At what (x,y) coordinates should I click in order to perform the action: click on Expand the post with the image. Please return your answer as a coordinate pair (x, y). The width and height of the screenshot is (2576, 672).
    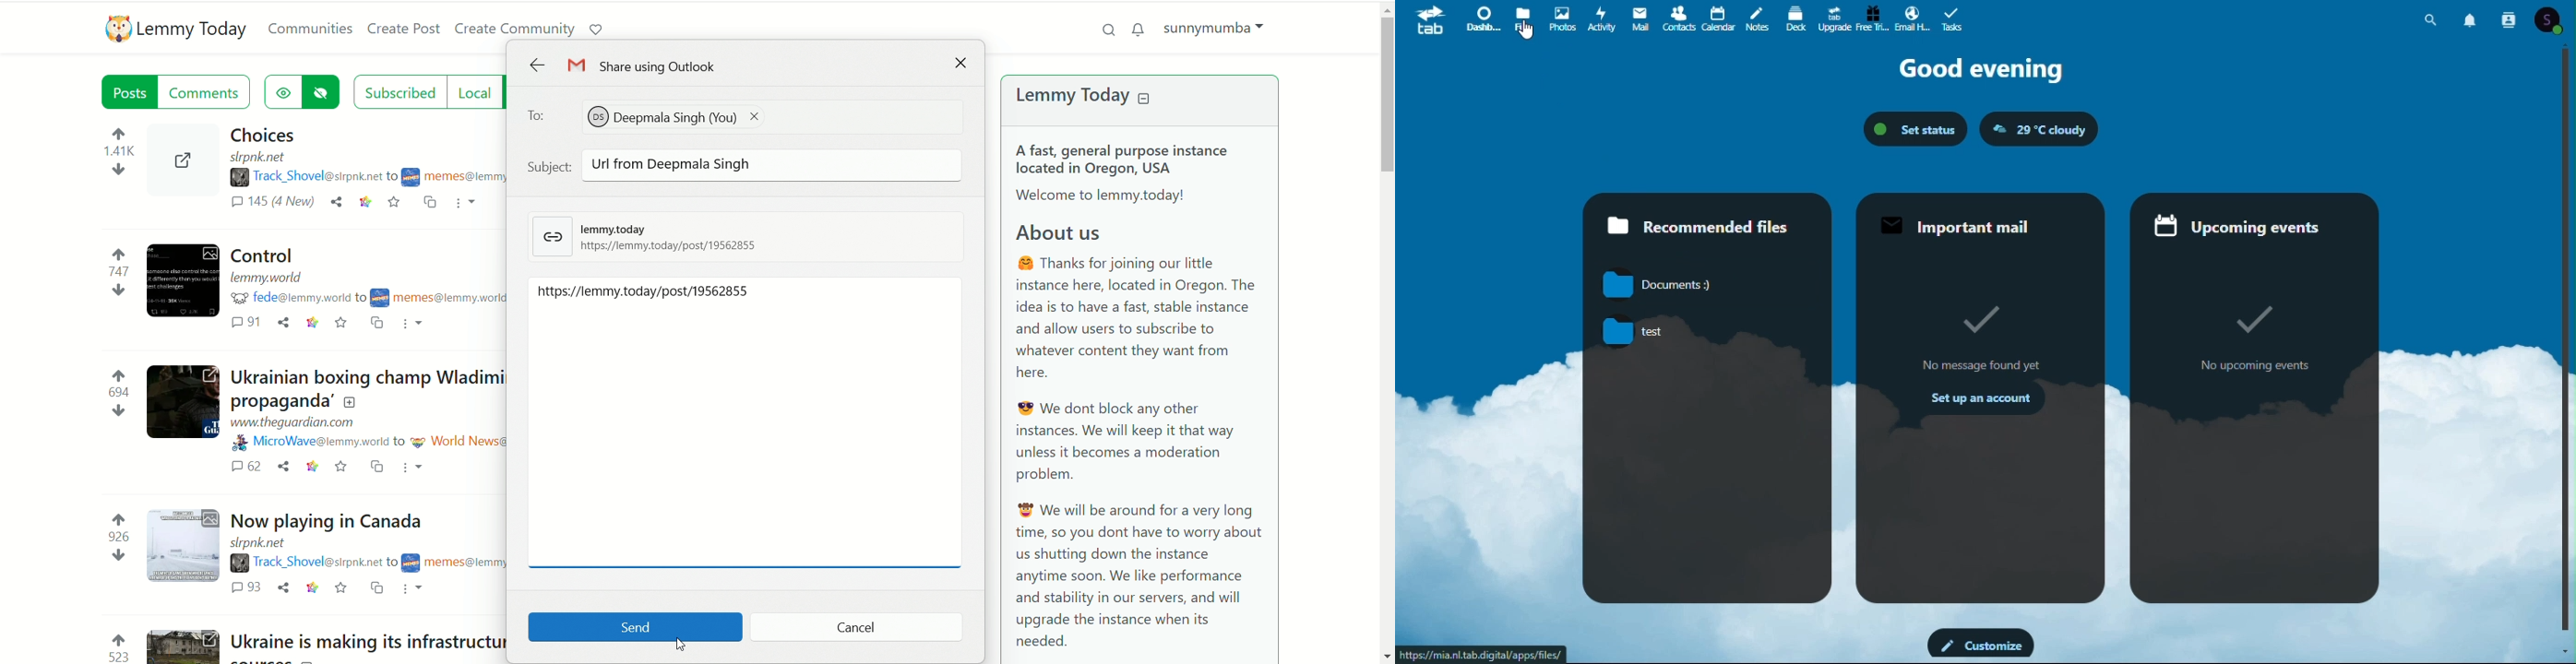
    Looking at the image, I should click on (180, 402).